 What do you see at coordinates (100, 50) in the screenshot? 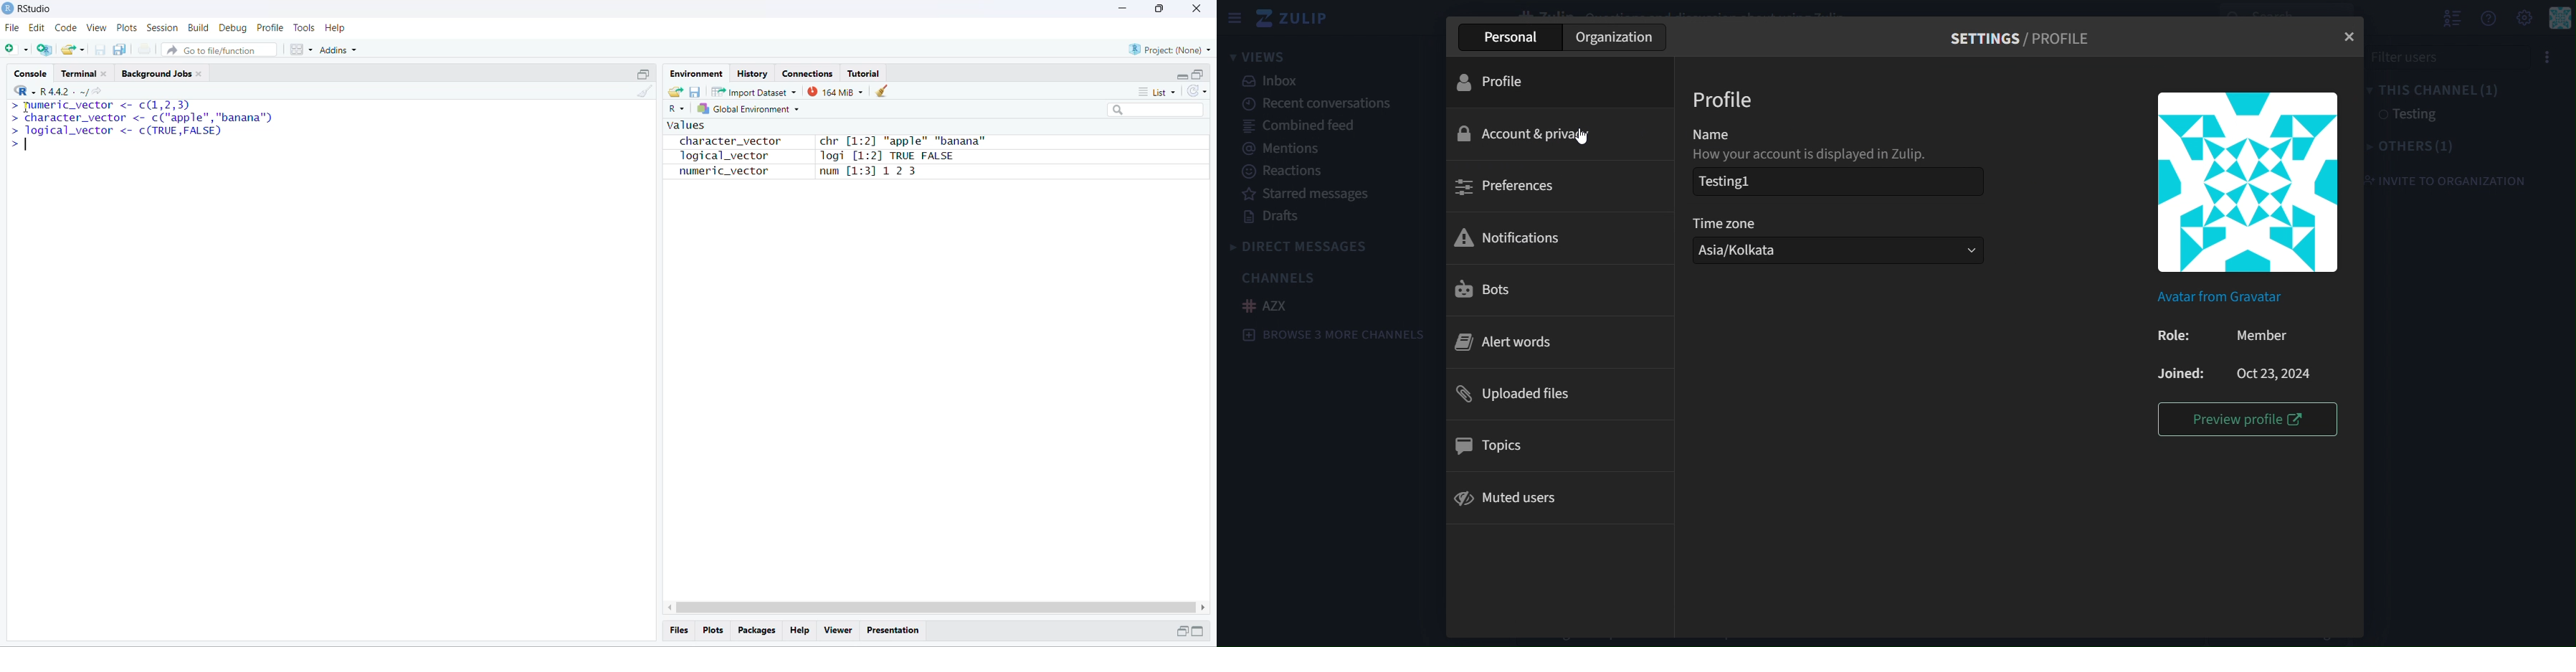
I see `save current document` at bounding box center [100, 50].